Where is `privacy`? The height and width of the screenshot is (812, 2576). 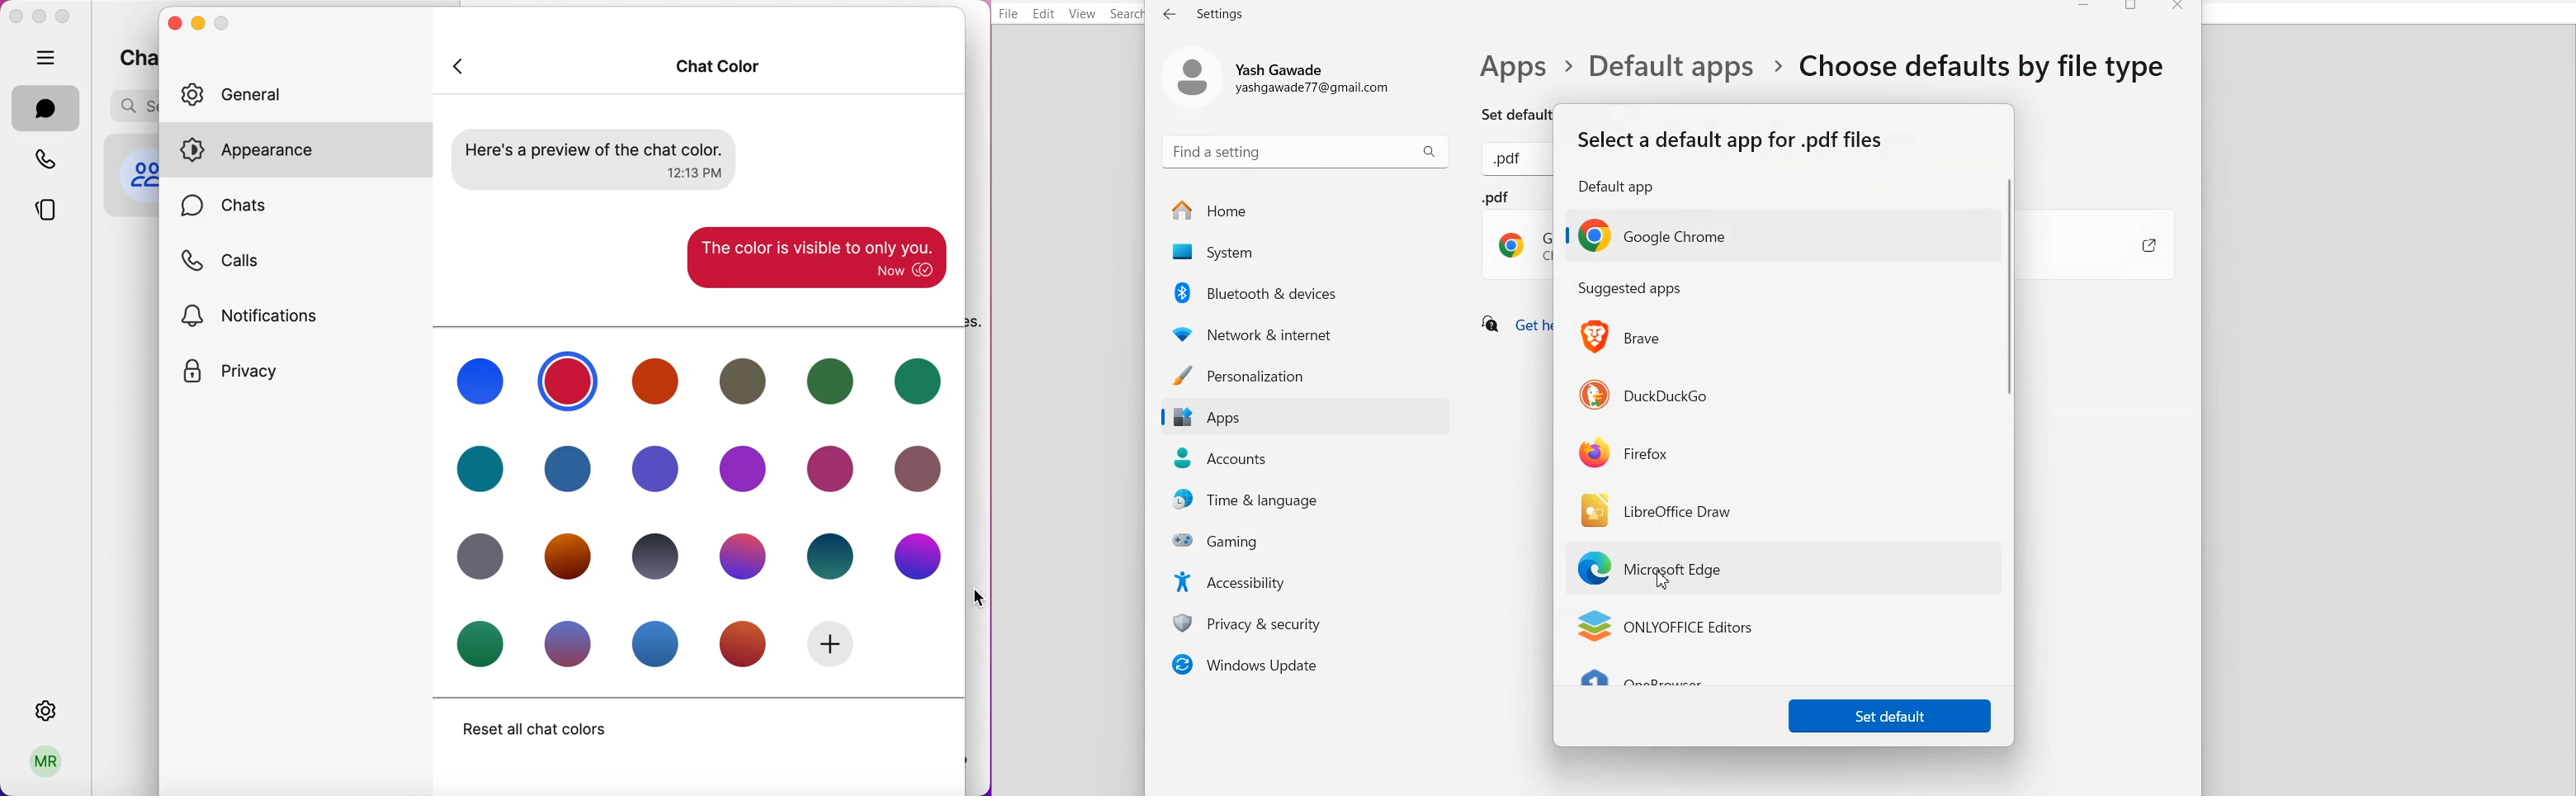 privacy is located at coordinates (242, 374).